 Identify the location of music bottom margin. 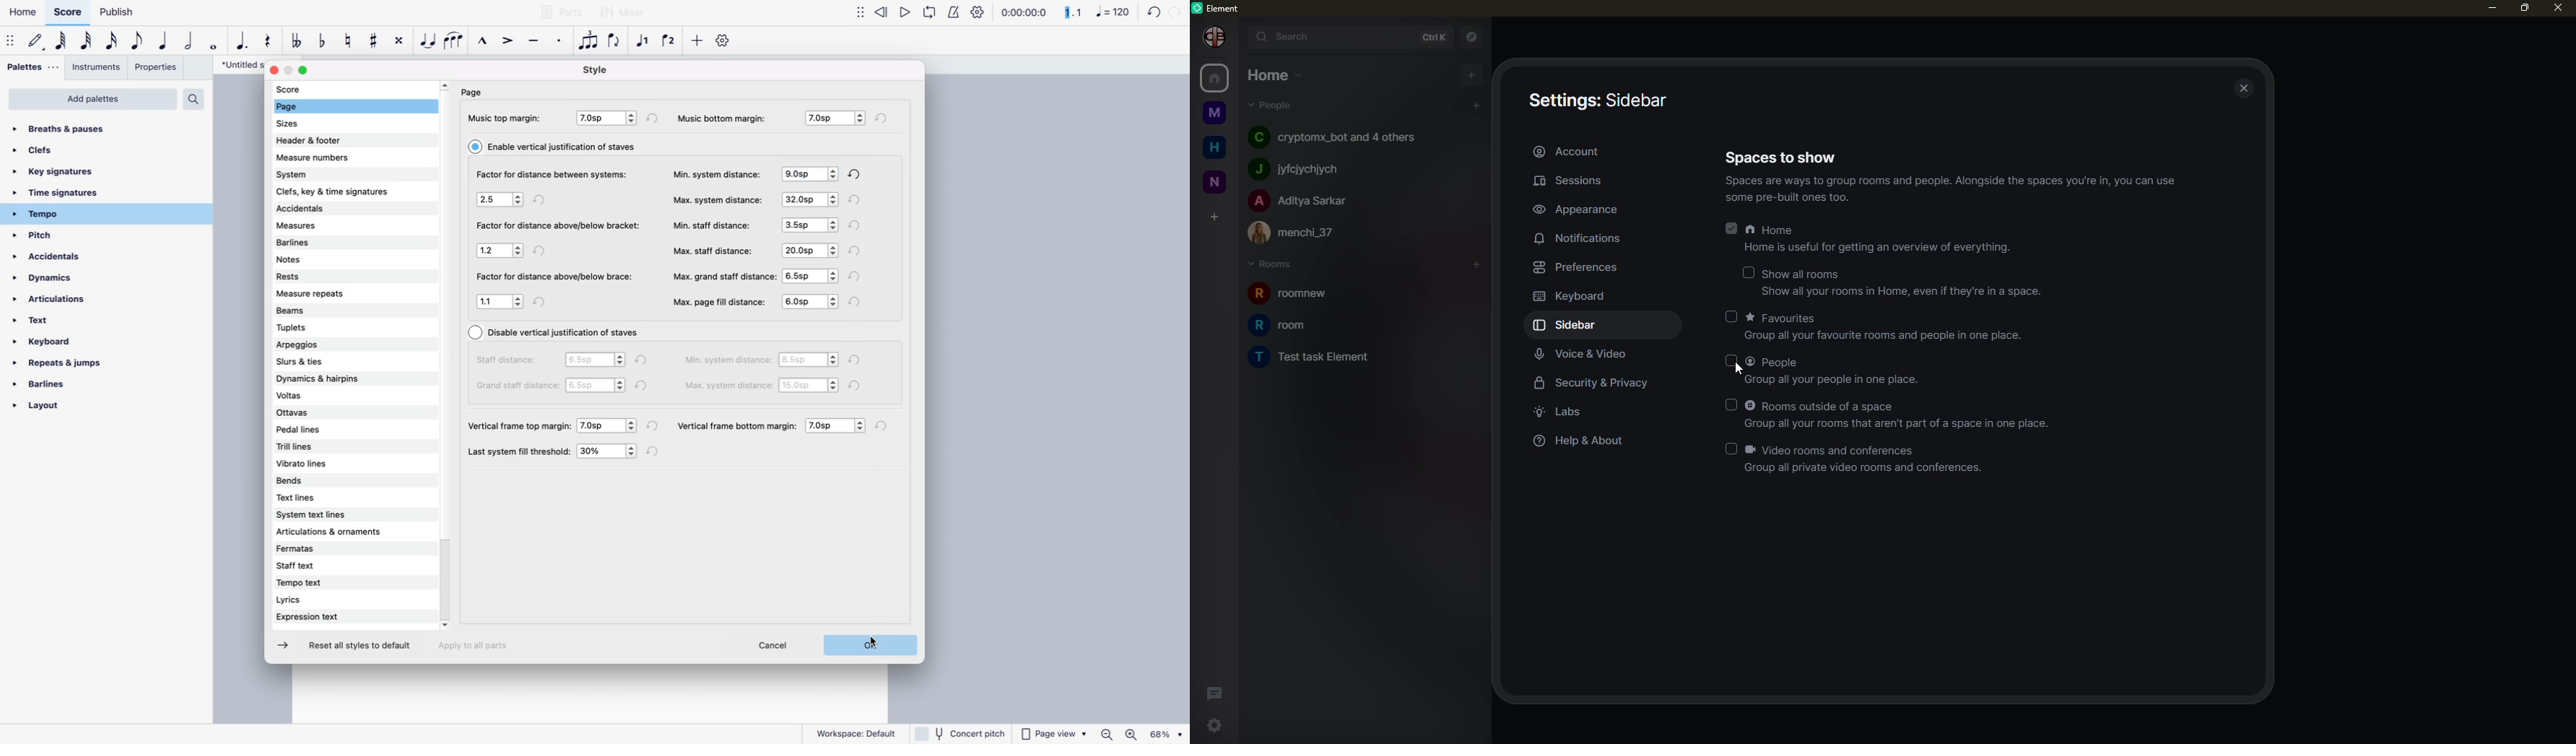
(728, 116).